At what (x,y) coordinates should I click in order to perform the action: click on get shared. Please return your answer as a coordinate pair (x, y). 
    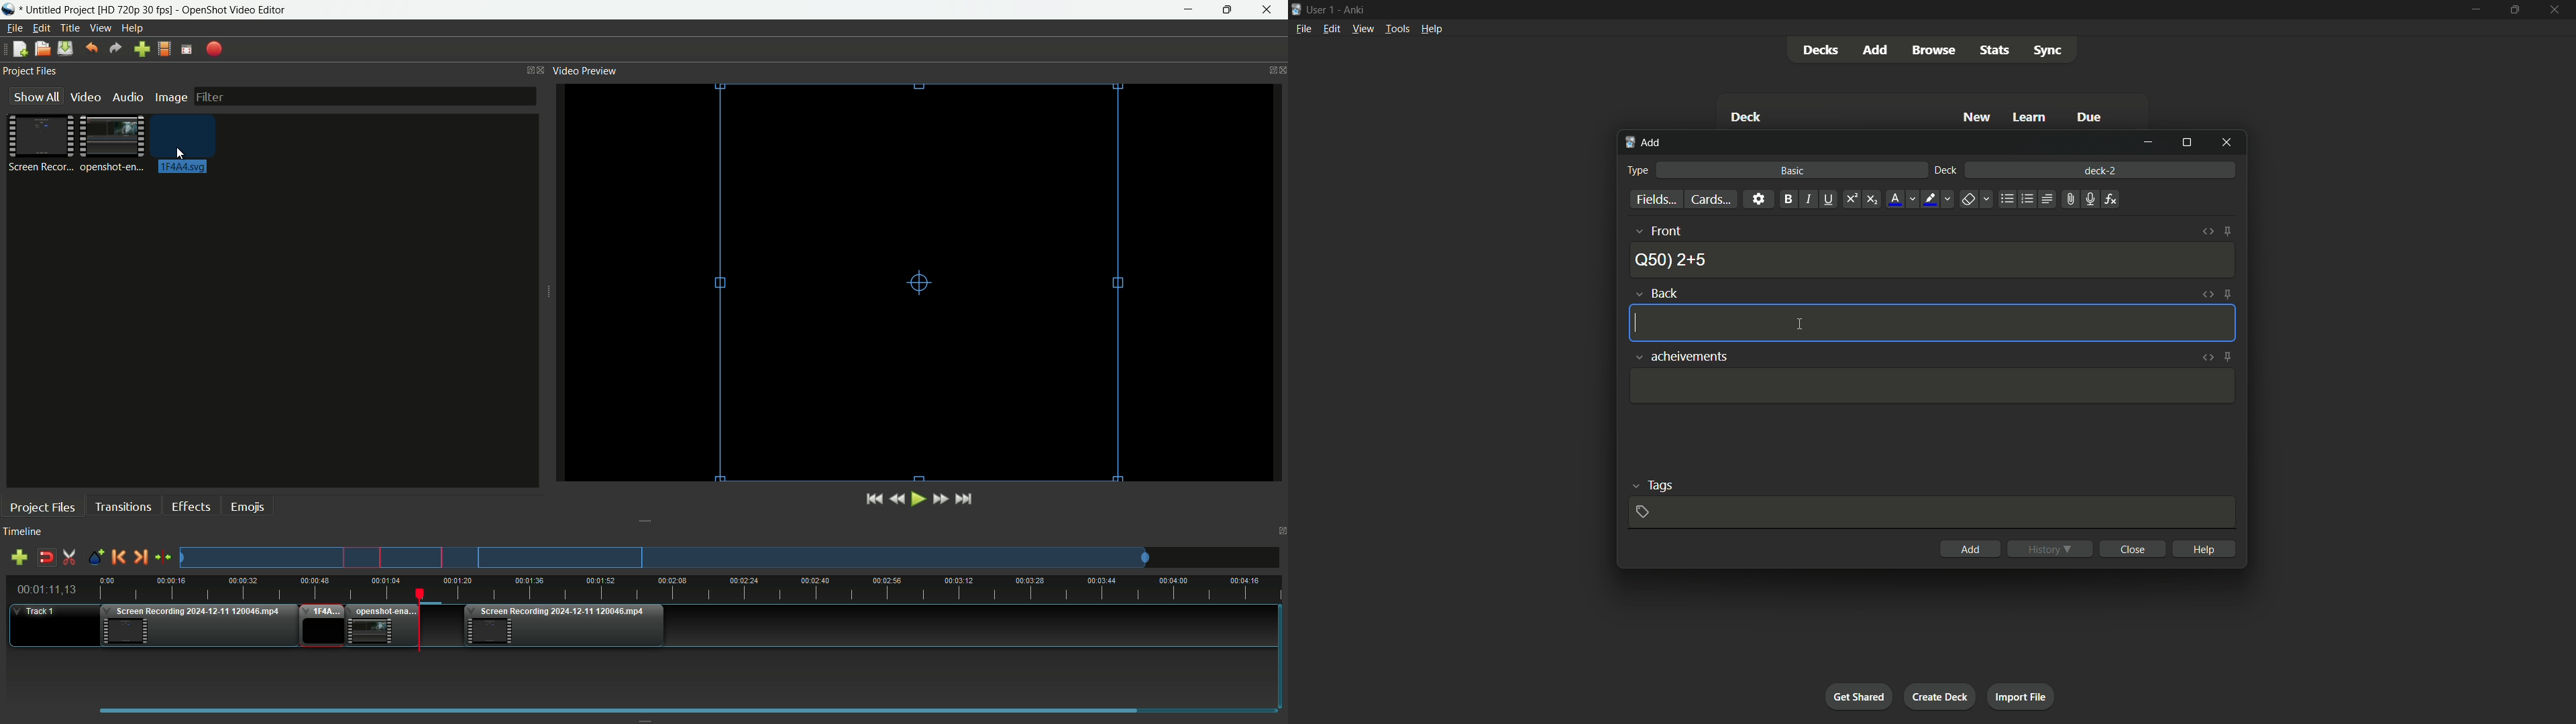
    Looking at the image, I should click on (1859, 697).